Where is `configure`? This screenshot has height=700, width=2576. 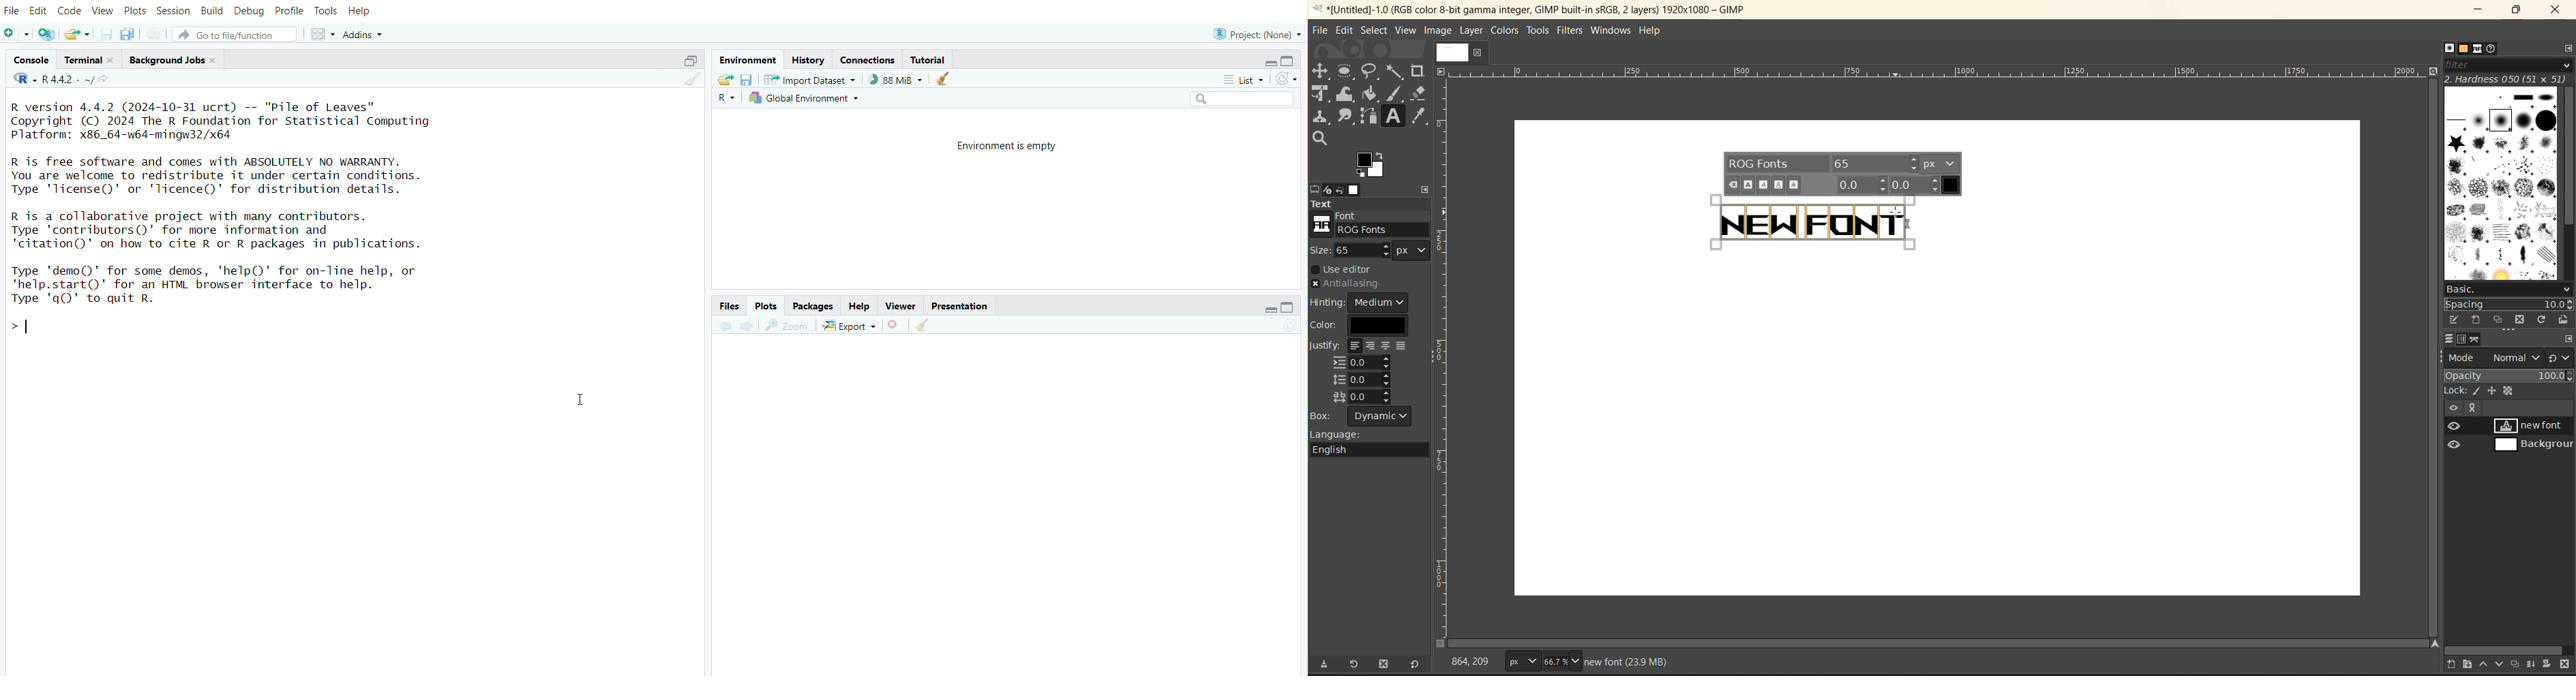 configure is located at coordinates (2568, 339).